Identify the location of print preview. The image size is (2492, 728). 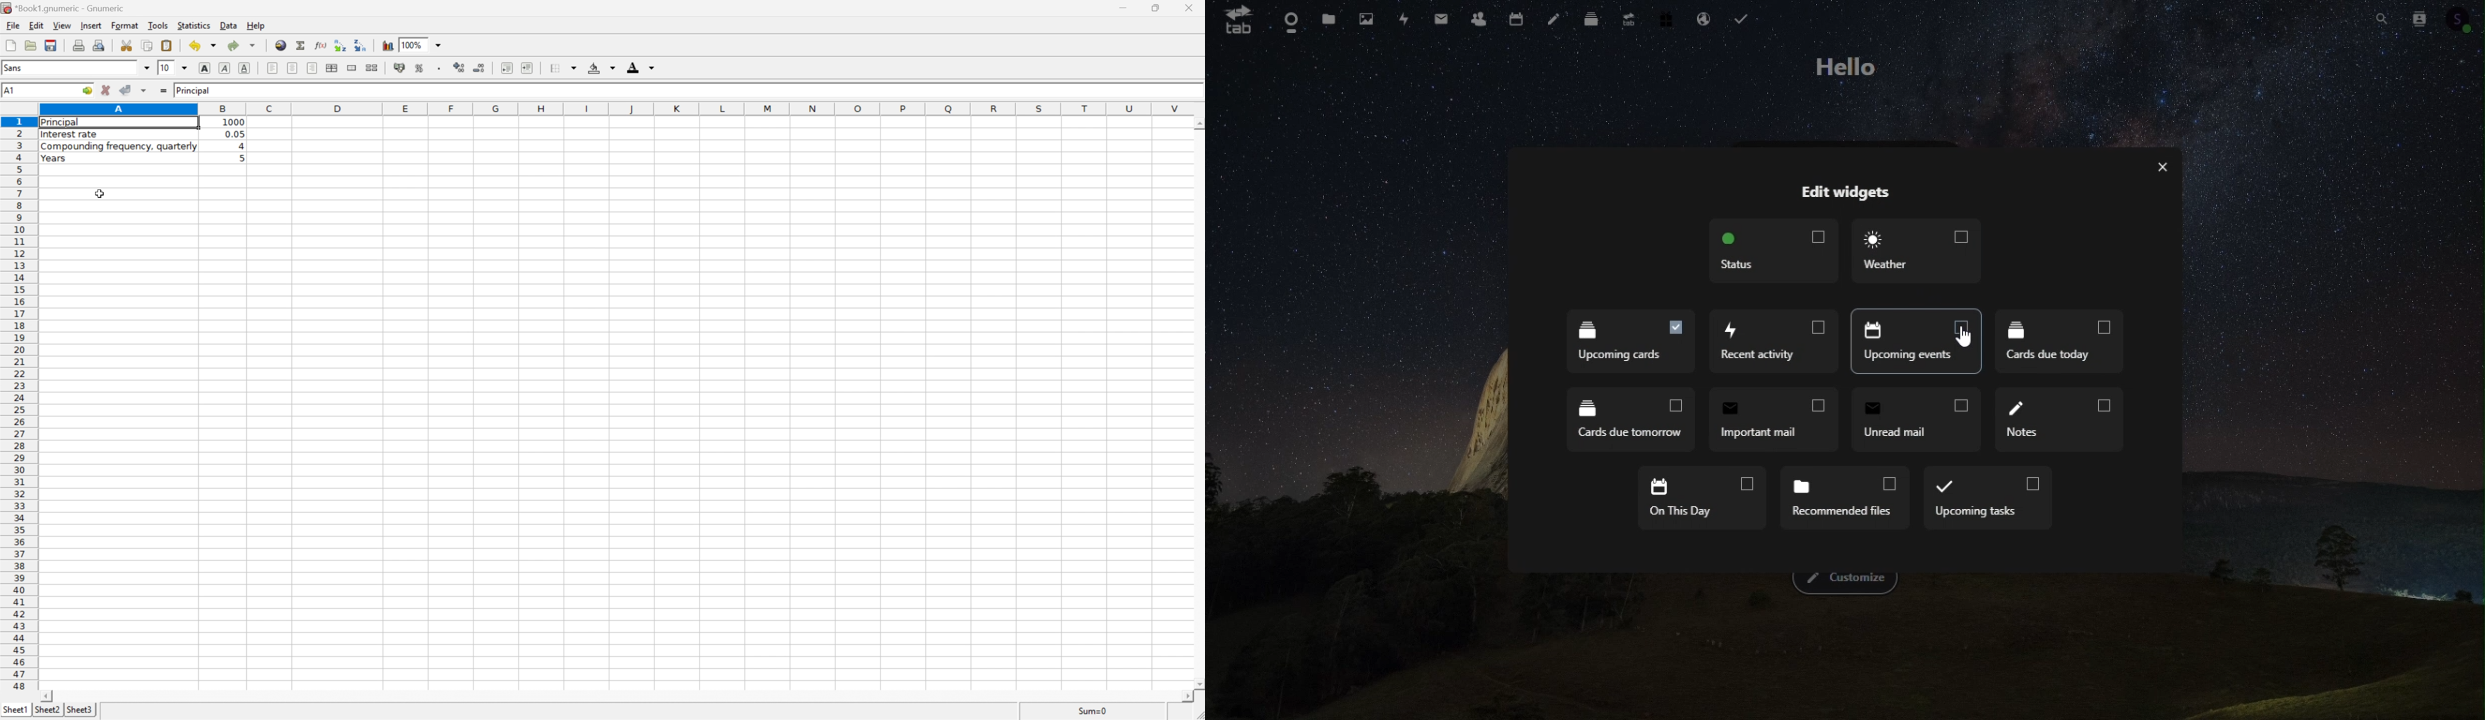
(99, 45).